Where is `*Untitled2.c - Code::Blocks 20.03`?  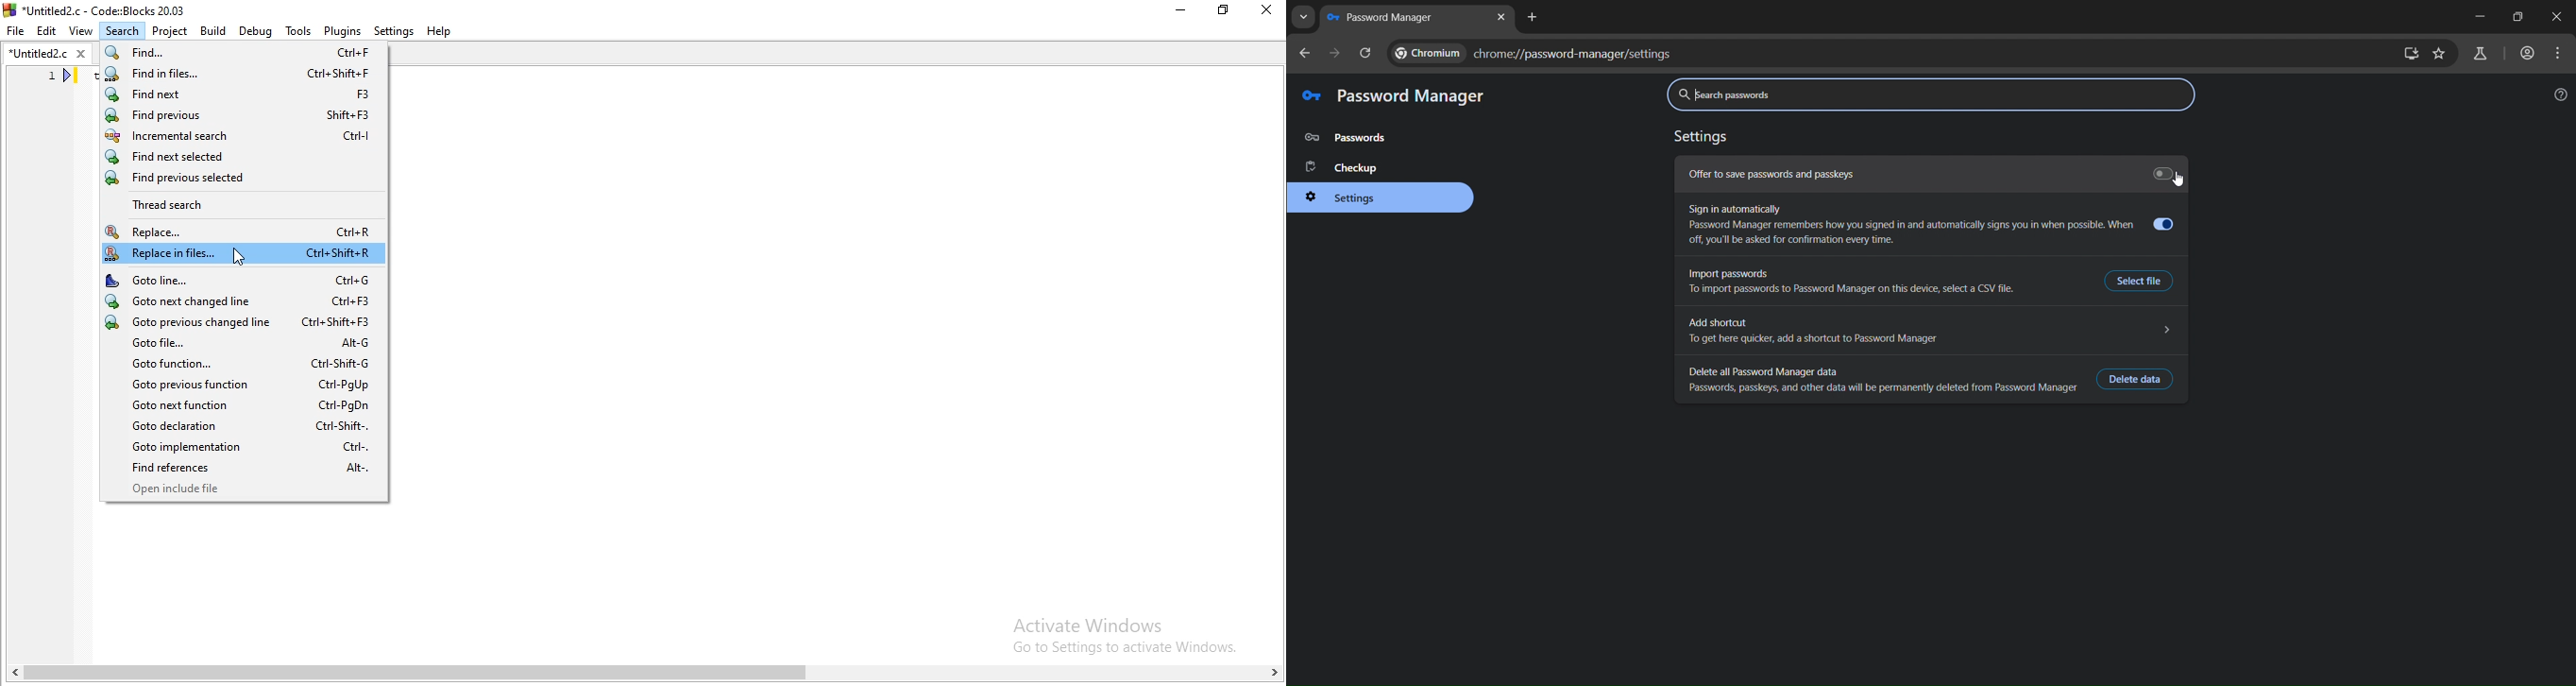
*Untitled2.c - Code::Blocks 20.03 is located at coordinates (114, 9).